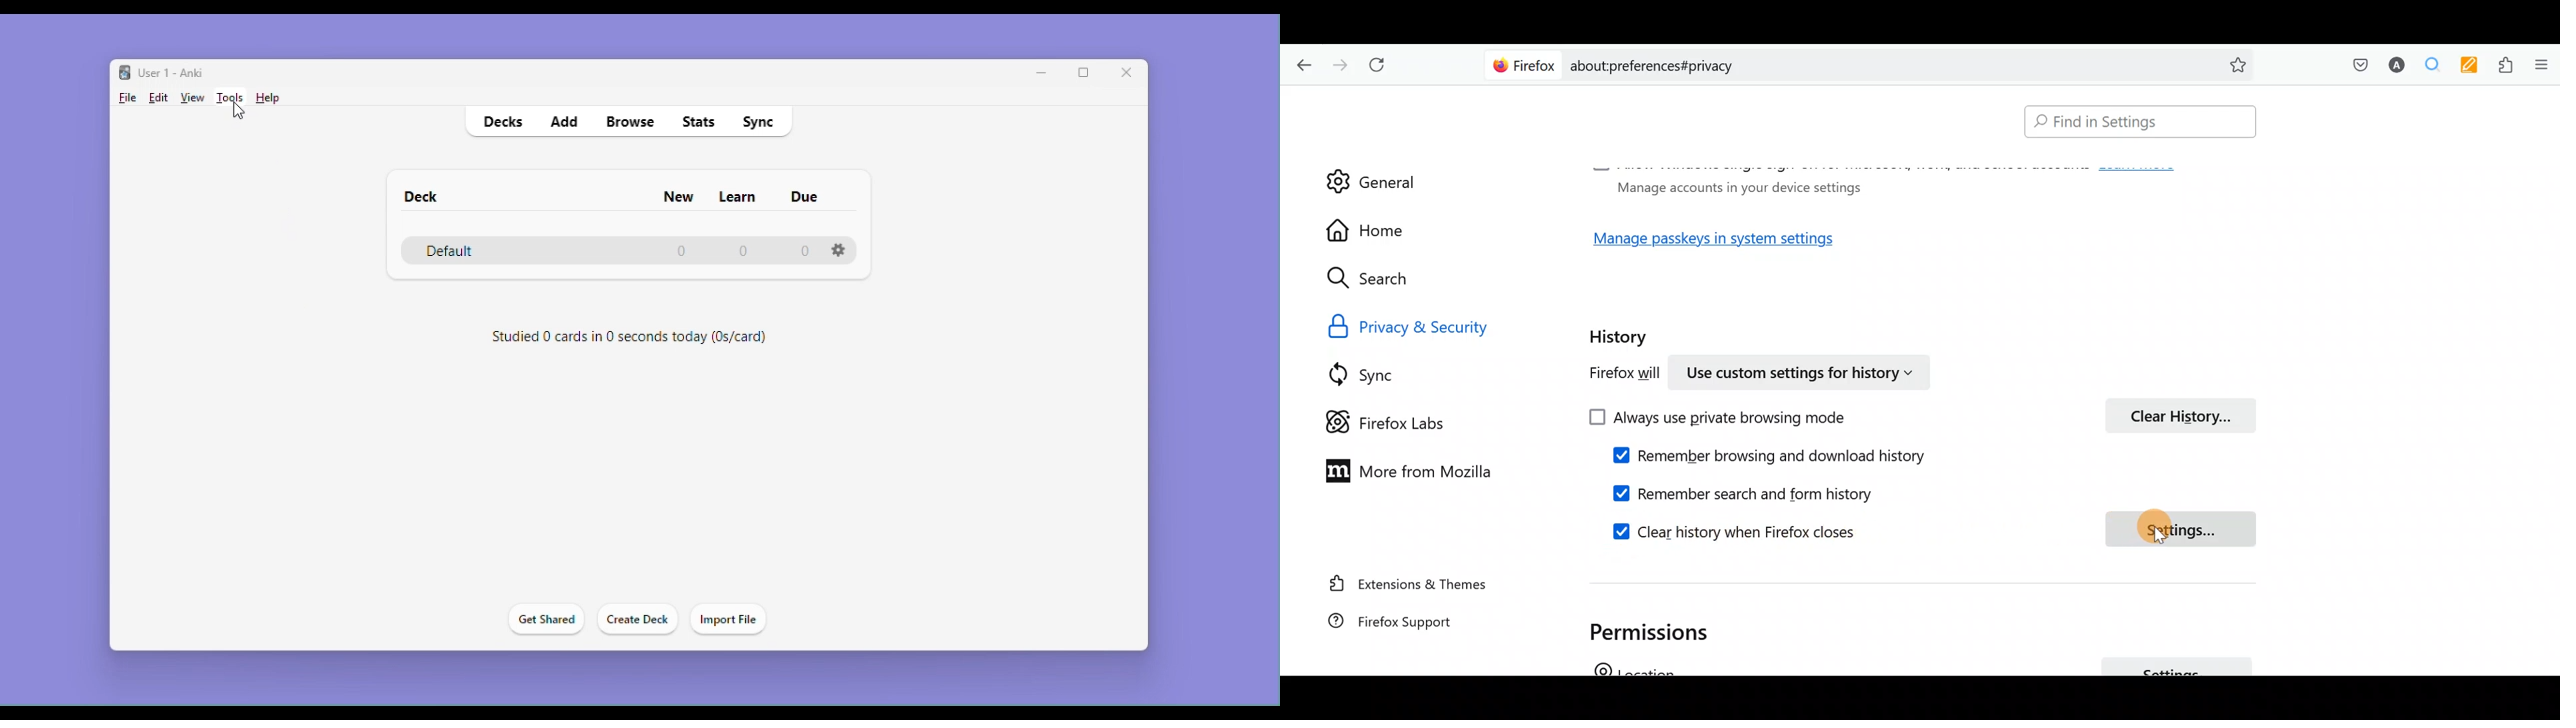 This screenshot has width=2576, height=728. I want to click on Extensions, so click(2502, 65).